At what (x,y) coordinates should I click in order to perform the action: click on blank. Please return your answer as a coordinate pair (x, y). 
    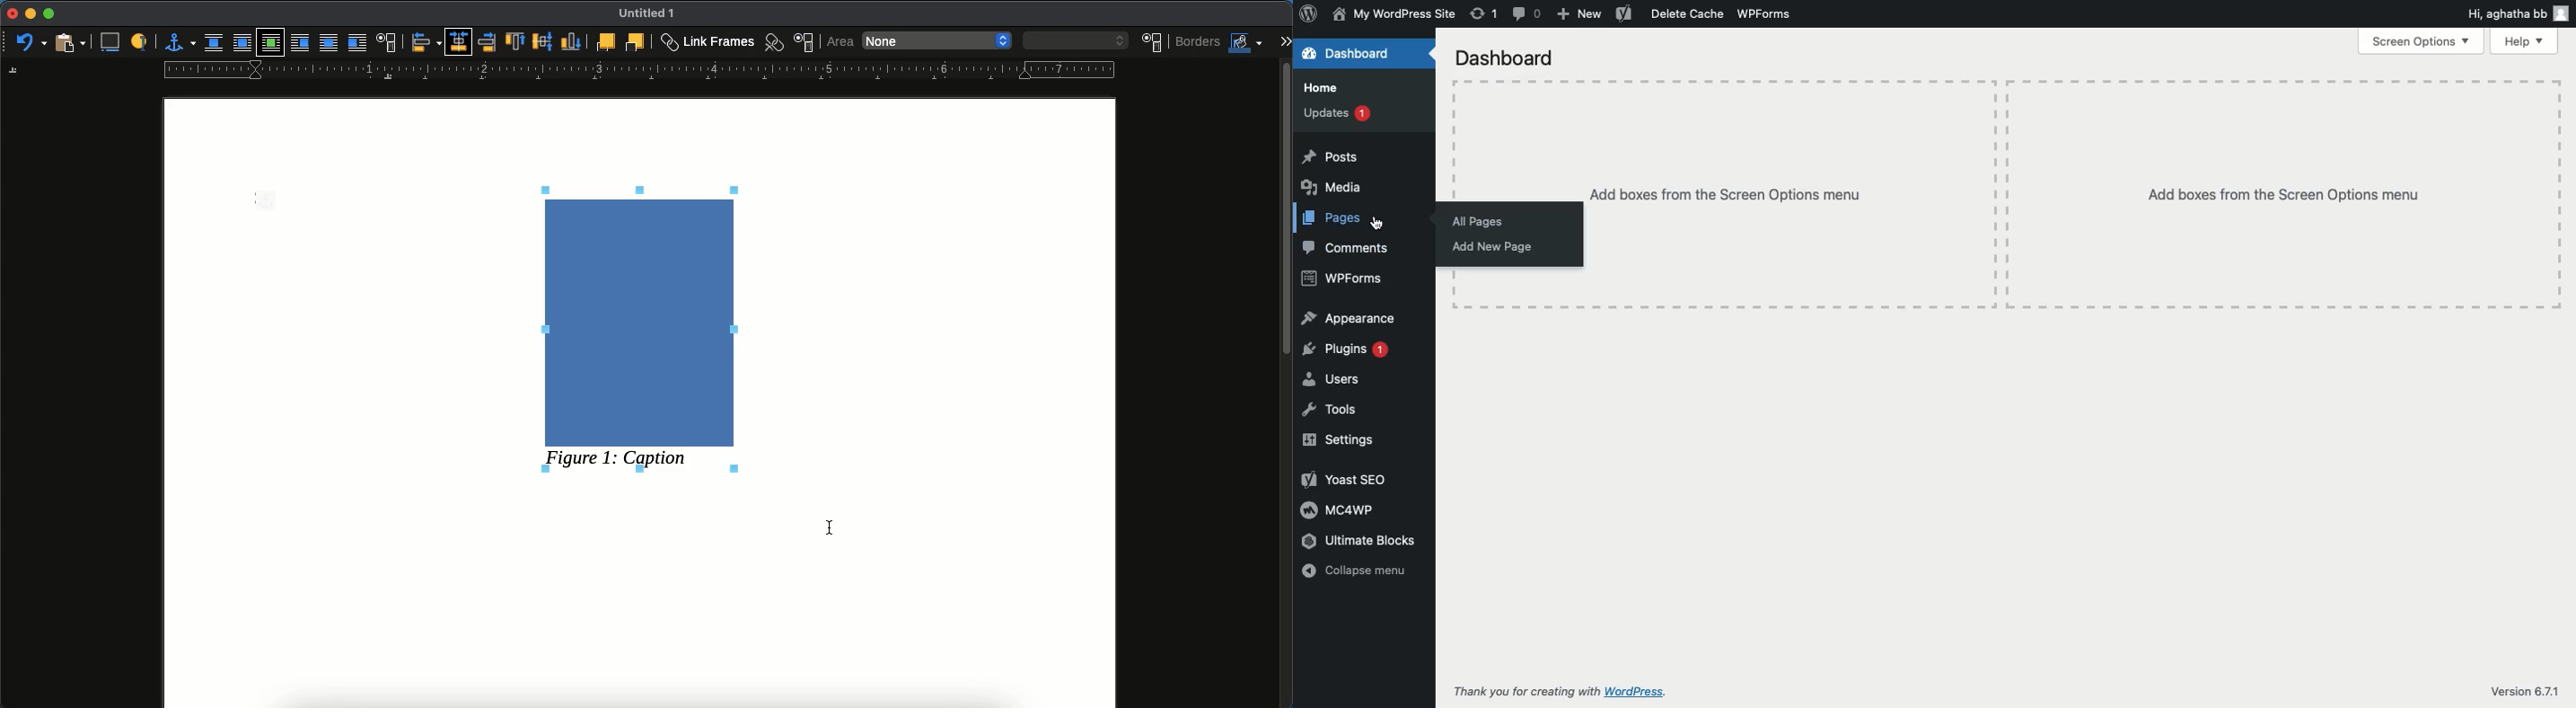
    Looking at the image, I should click on (1077, 40).